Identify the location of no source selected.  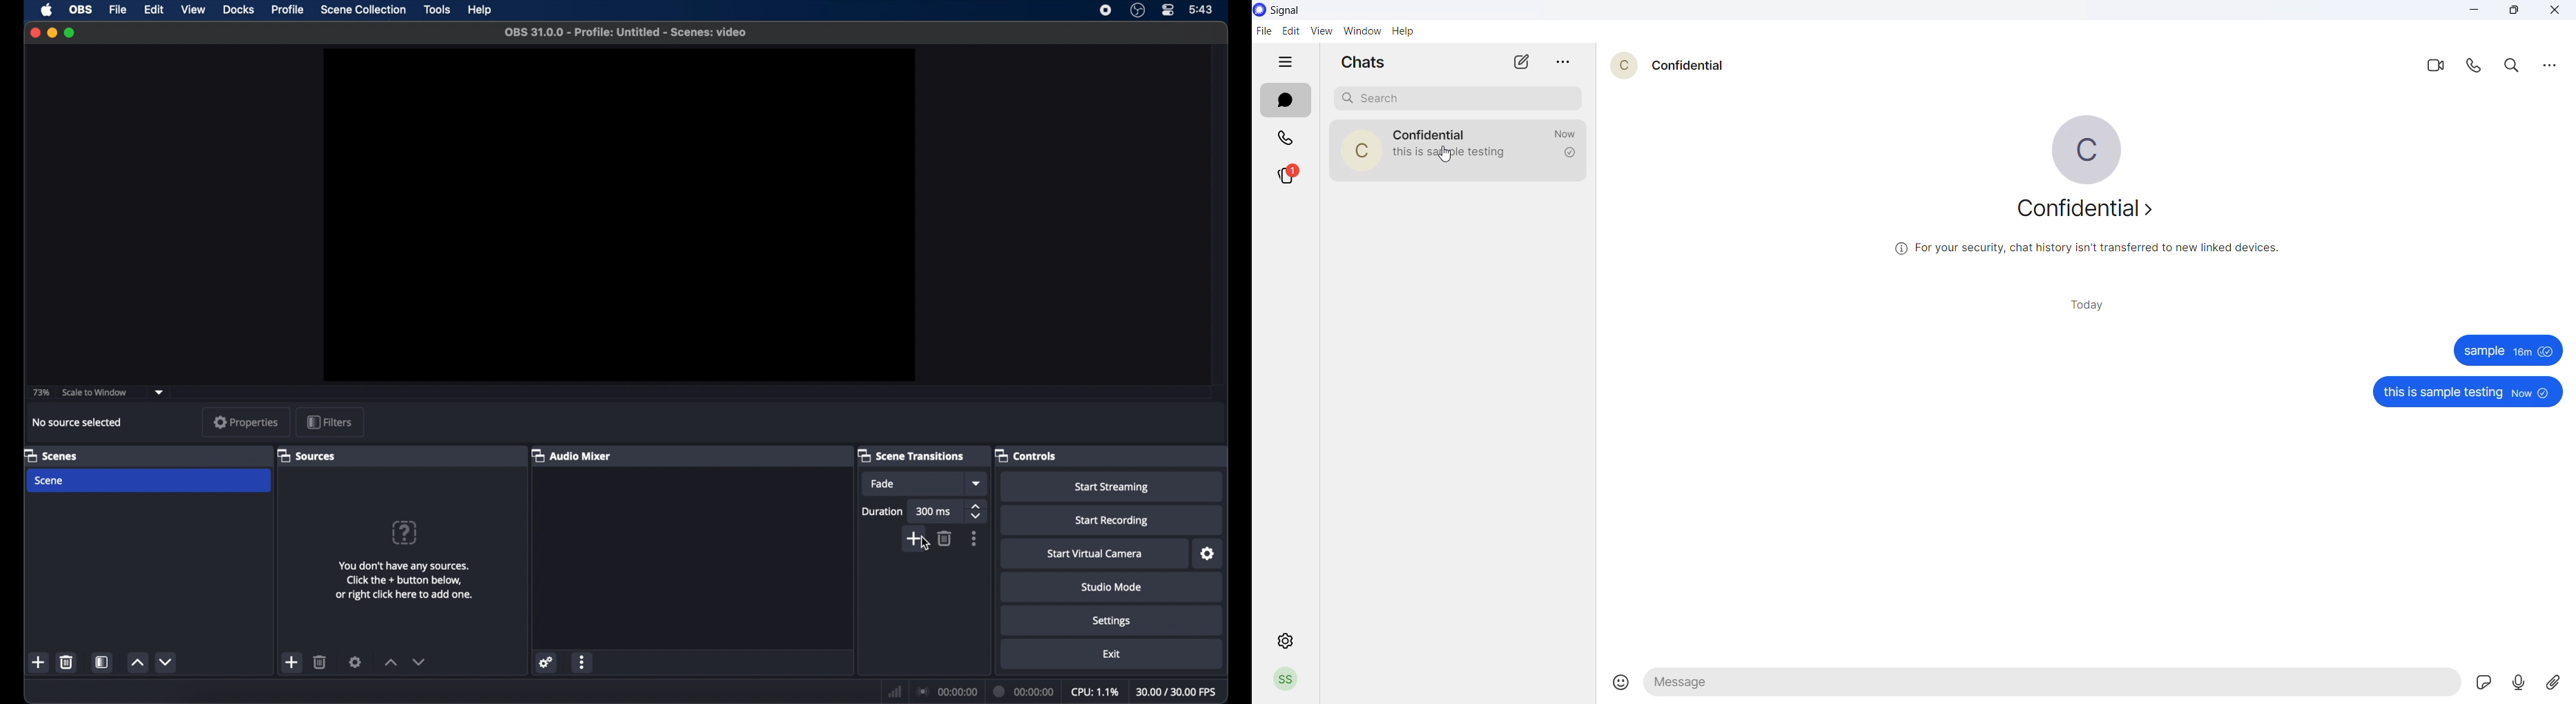
(77, 422).